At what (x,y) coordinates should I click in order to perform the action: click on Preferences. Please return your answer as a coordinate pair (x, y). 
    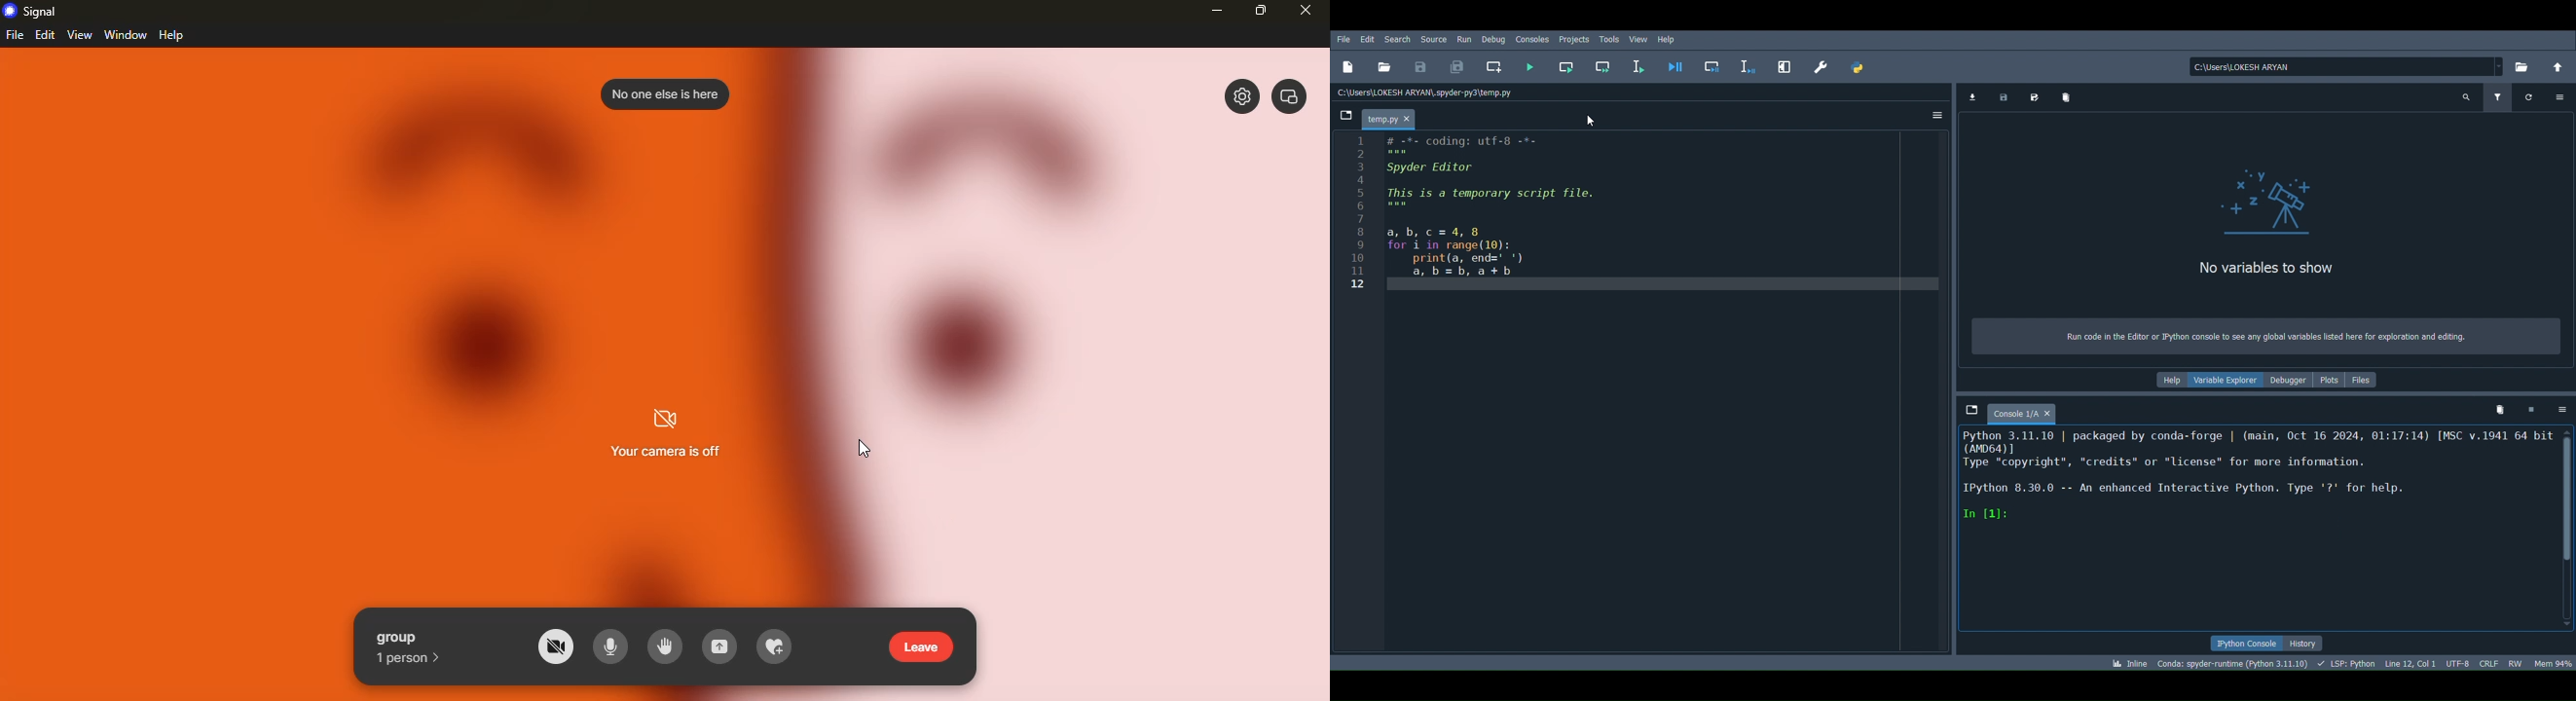
    Looking at the image, I should click on (1824, 69).